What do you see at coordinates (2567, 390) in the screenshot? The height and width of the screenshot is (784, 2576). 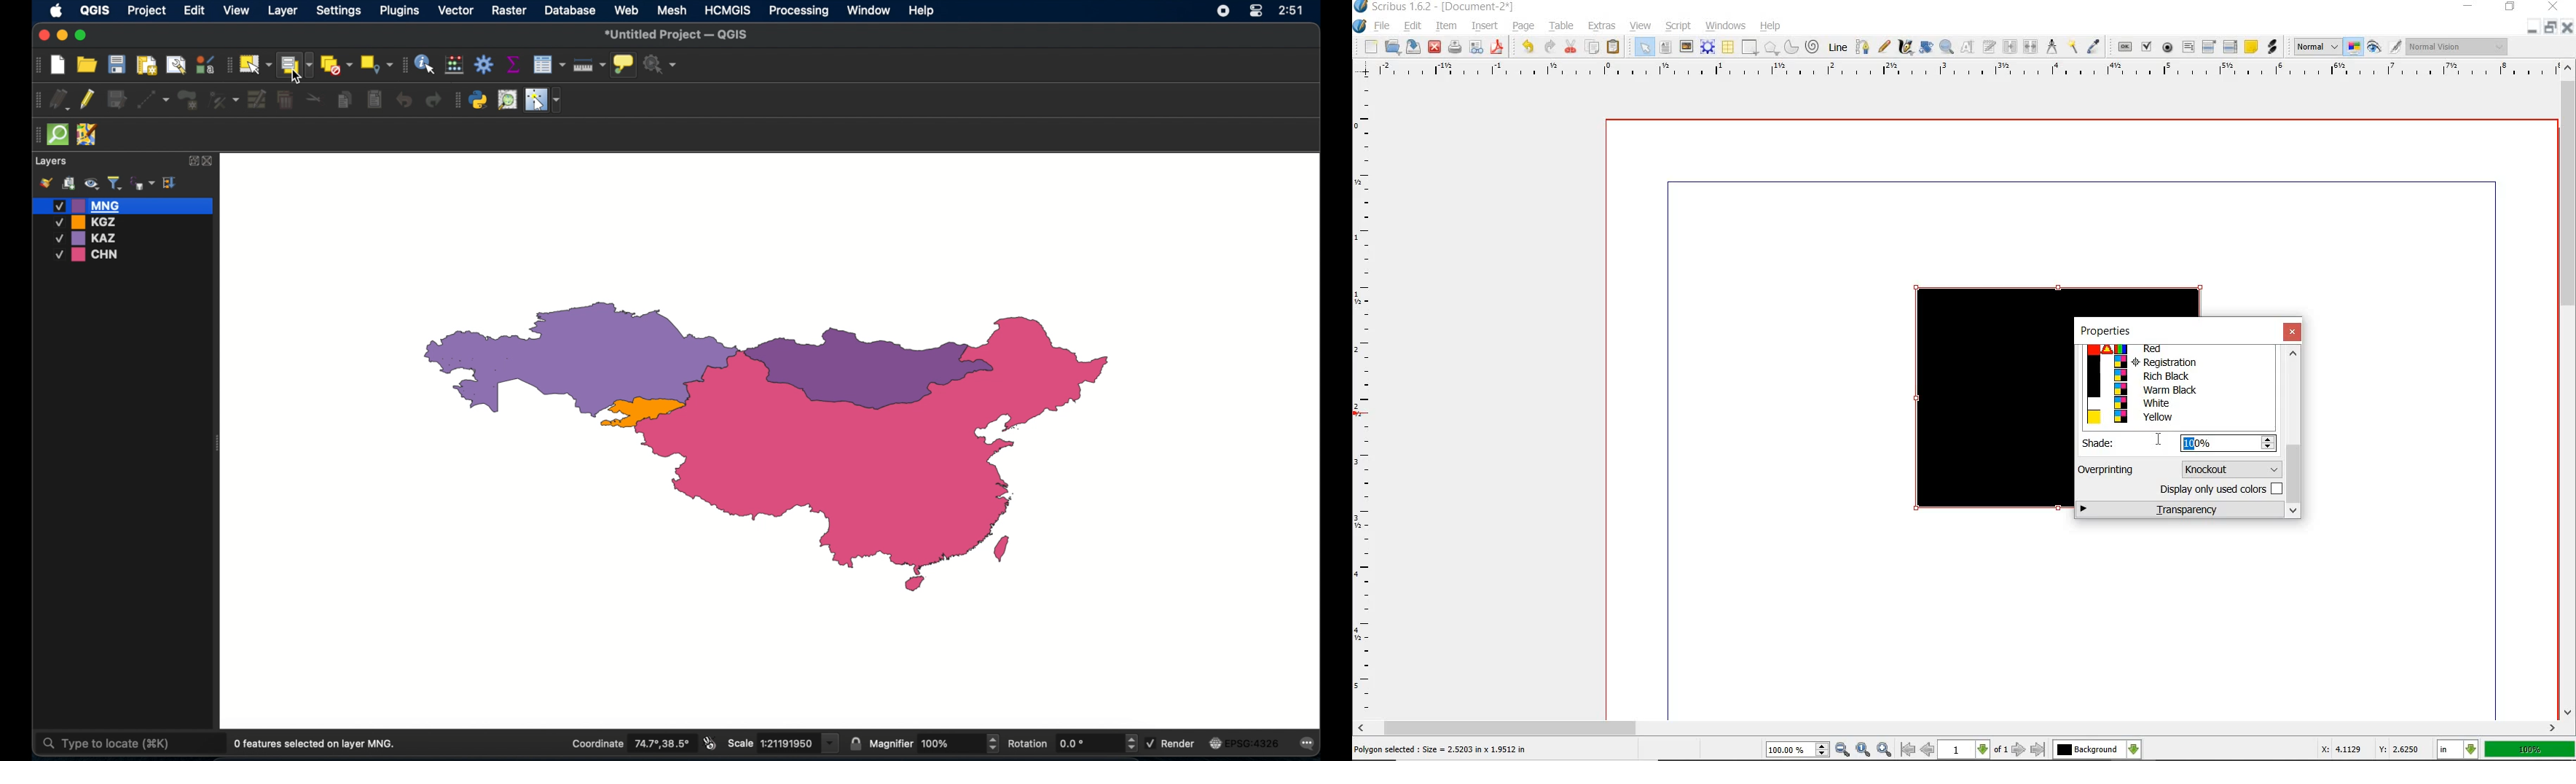 I see `scrollbar` at bounding box center [2567, 390].